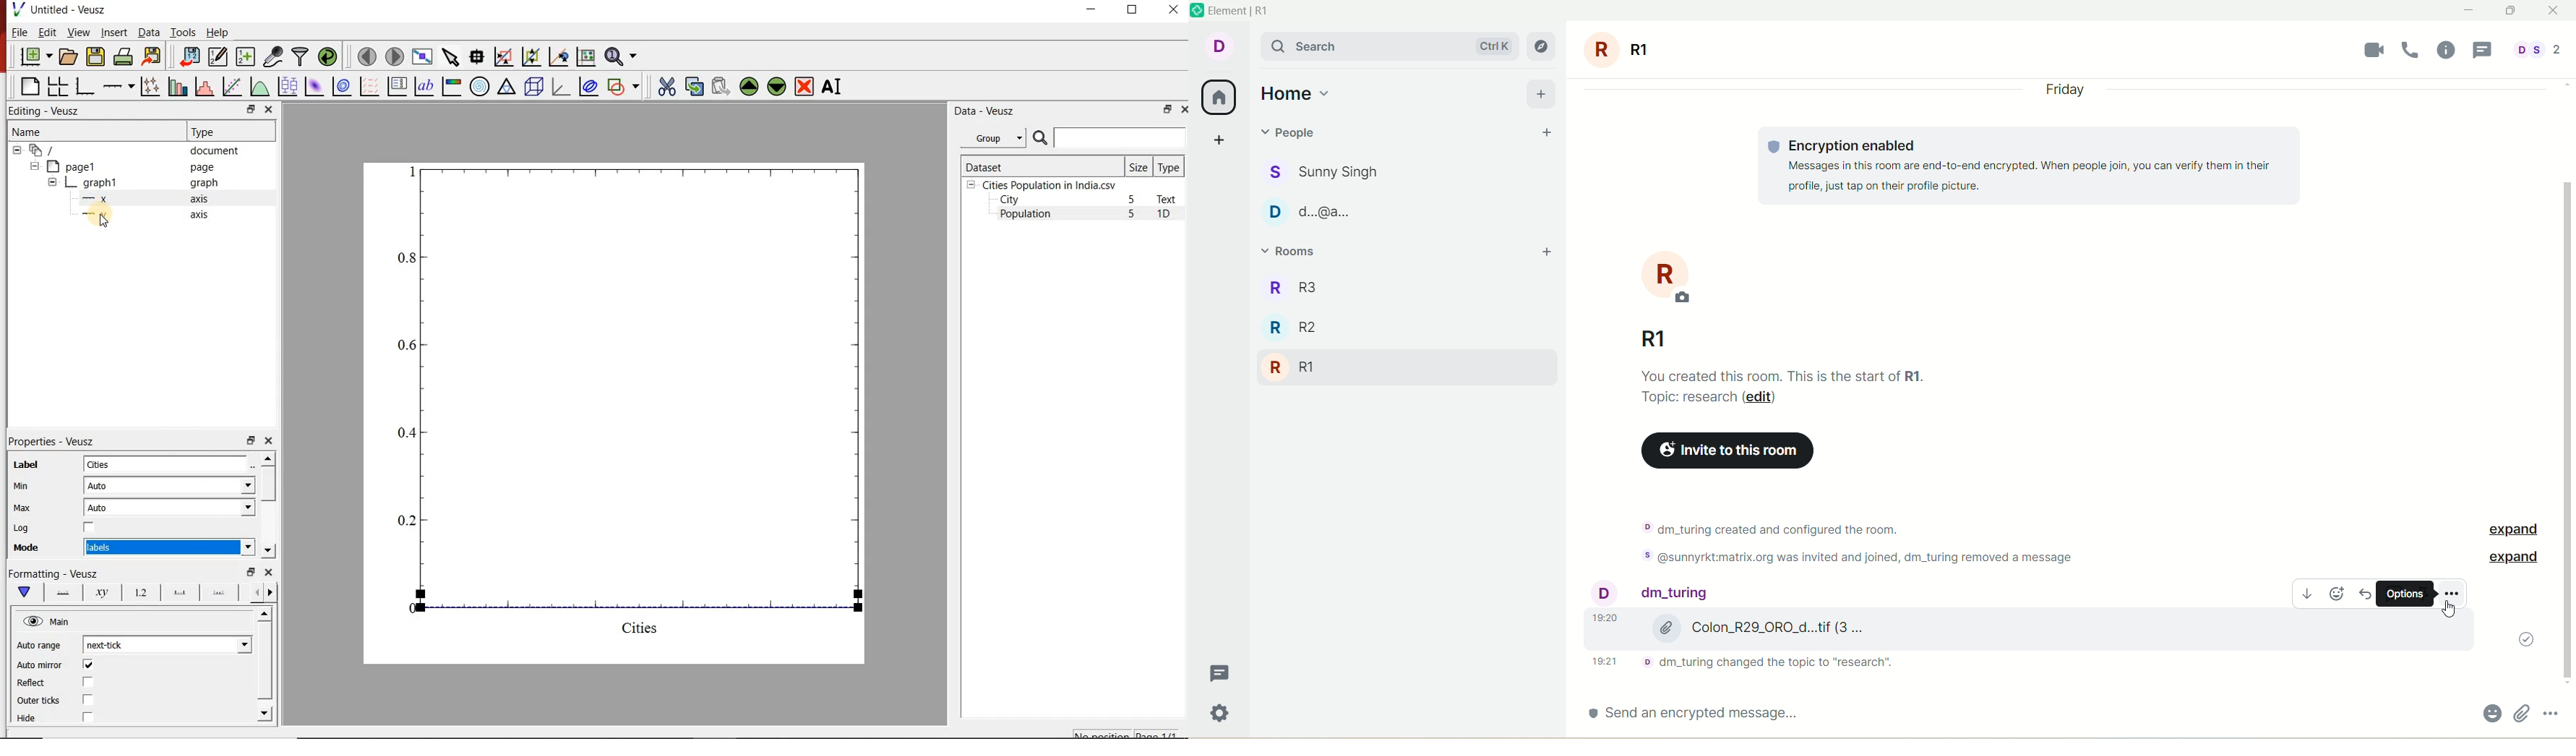 The width and height of the screenshot is (2576, 756). I want to click on plot a 2d dataset as an image, so click(313, 85).